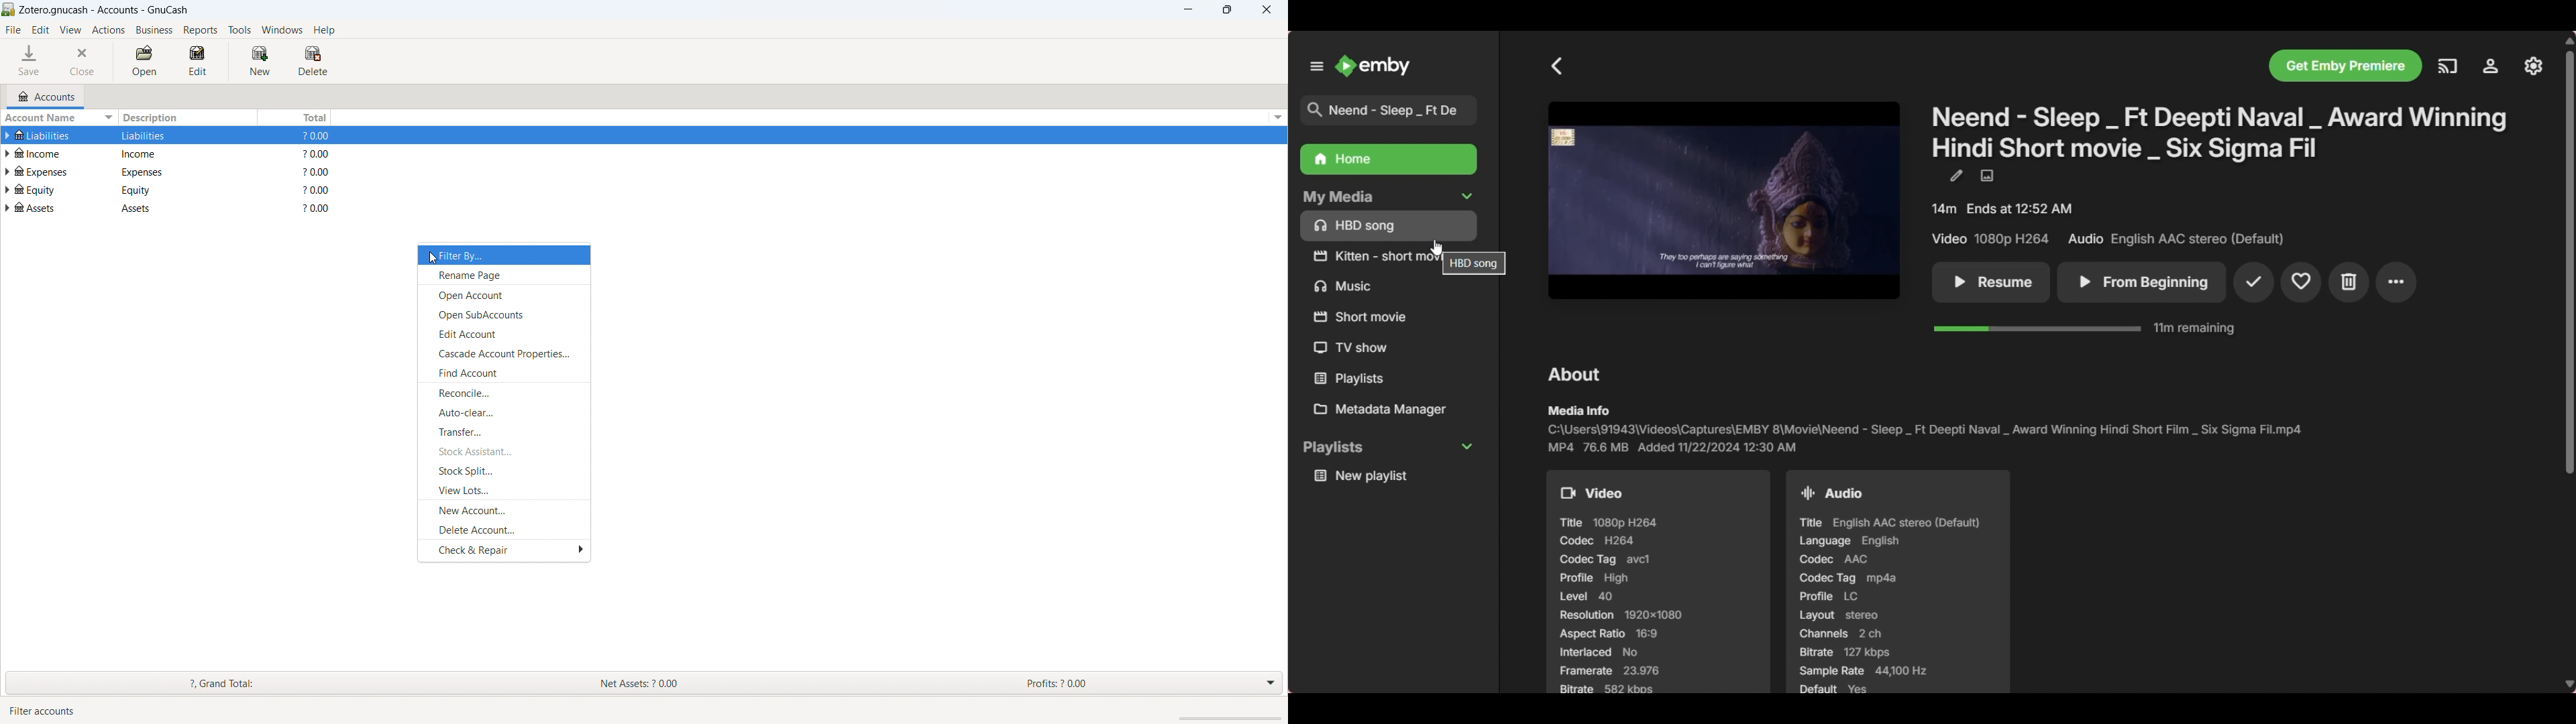  What do you see at coordinates (46, 97) in the screenshot?
I see `accounts tab` at bounding box center [46, 97].